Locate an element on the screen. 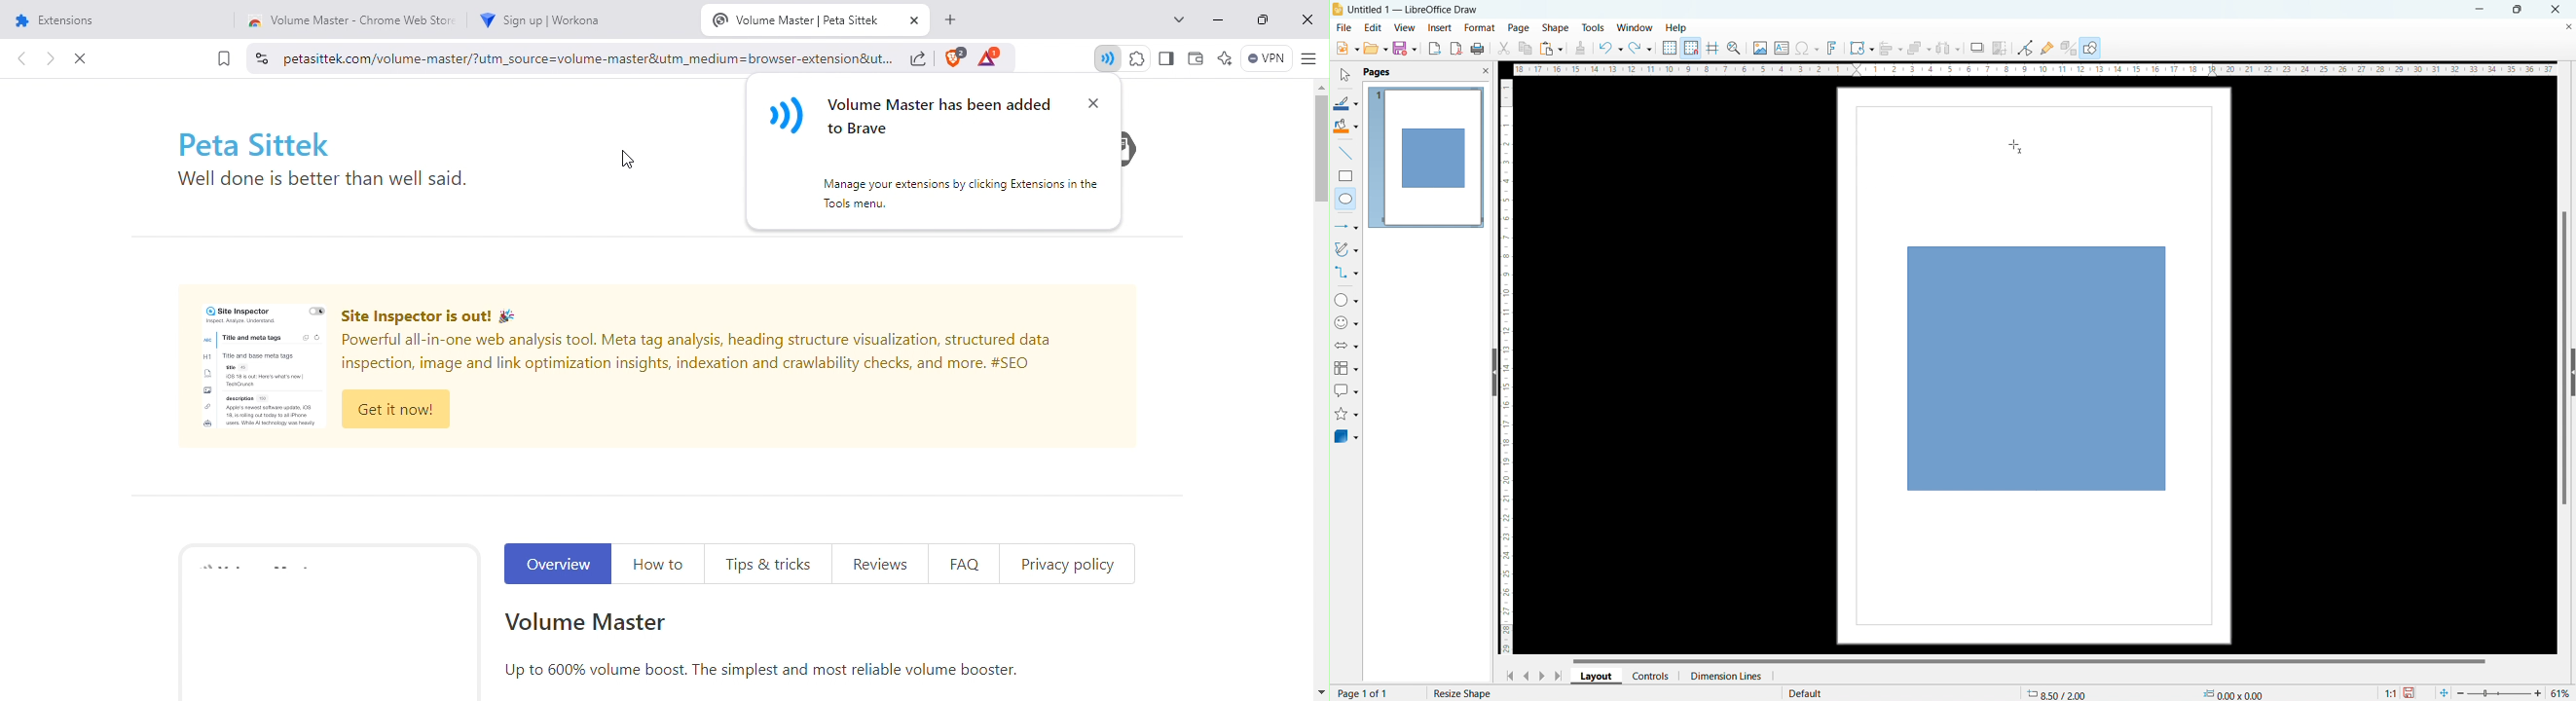 The height and width of the screenshot is (728, 2576). crop is located at coordinates (2000, 48).